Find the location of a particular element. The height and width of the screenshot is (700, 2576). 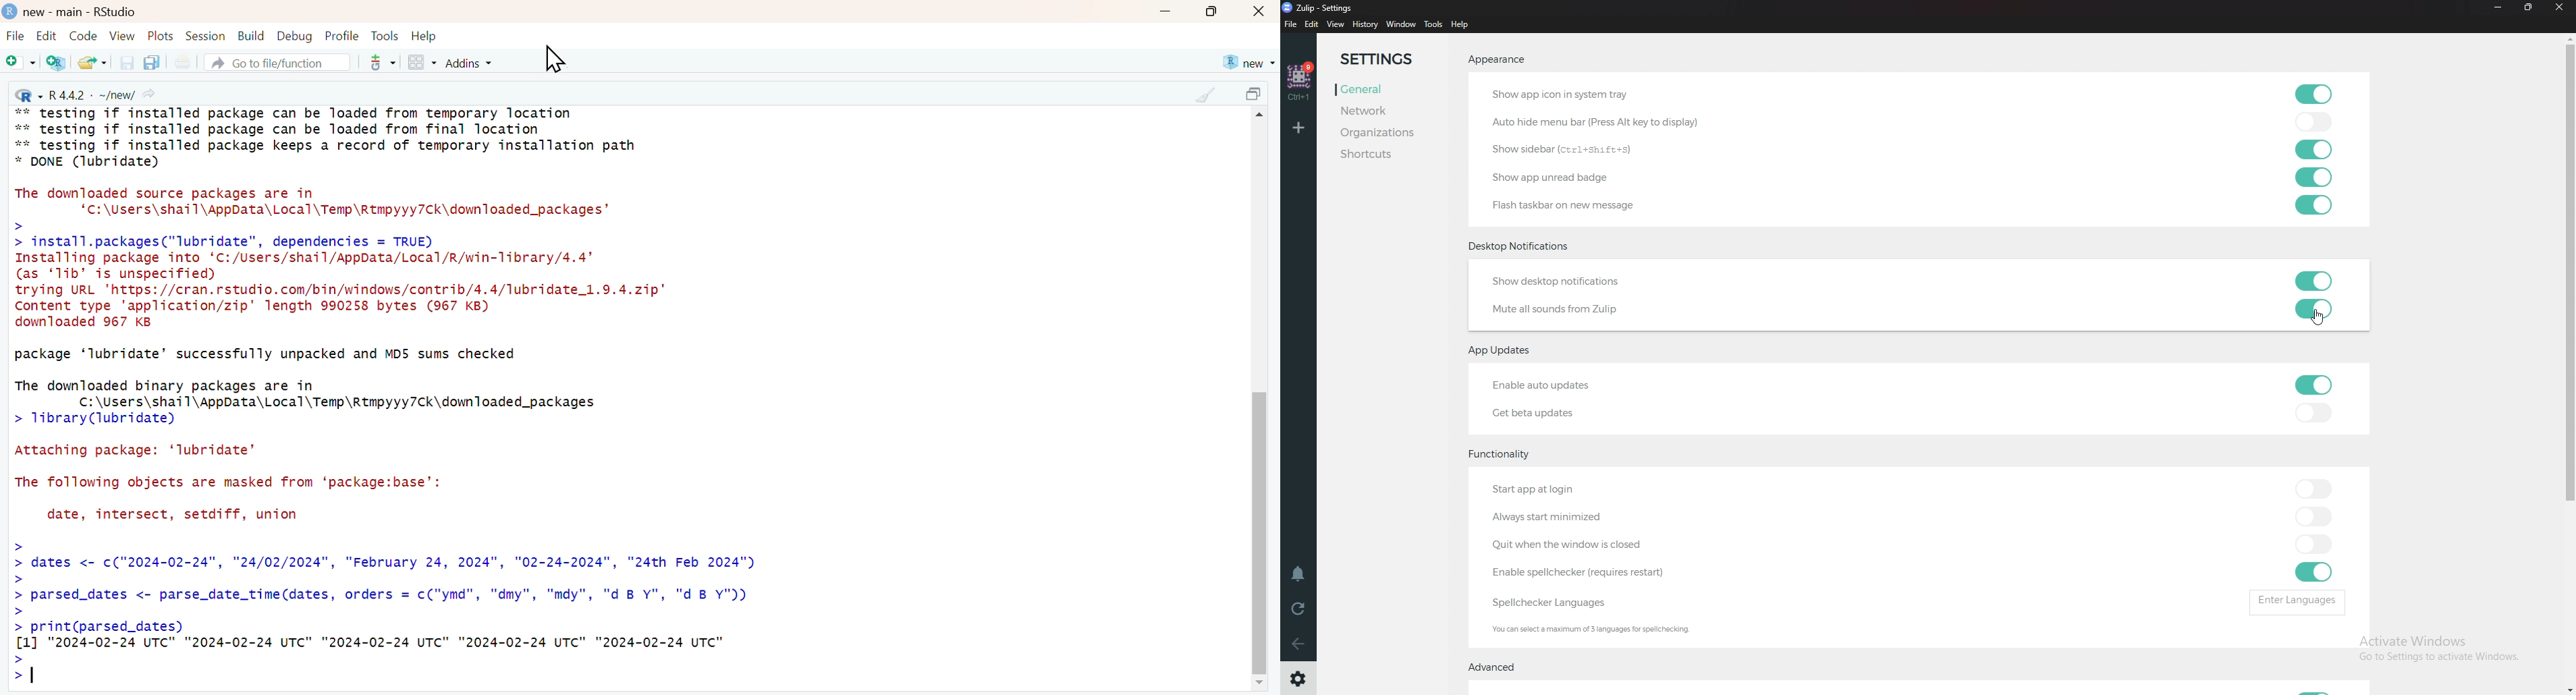

Workspace panes is located at coordinates (422, 63).